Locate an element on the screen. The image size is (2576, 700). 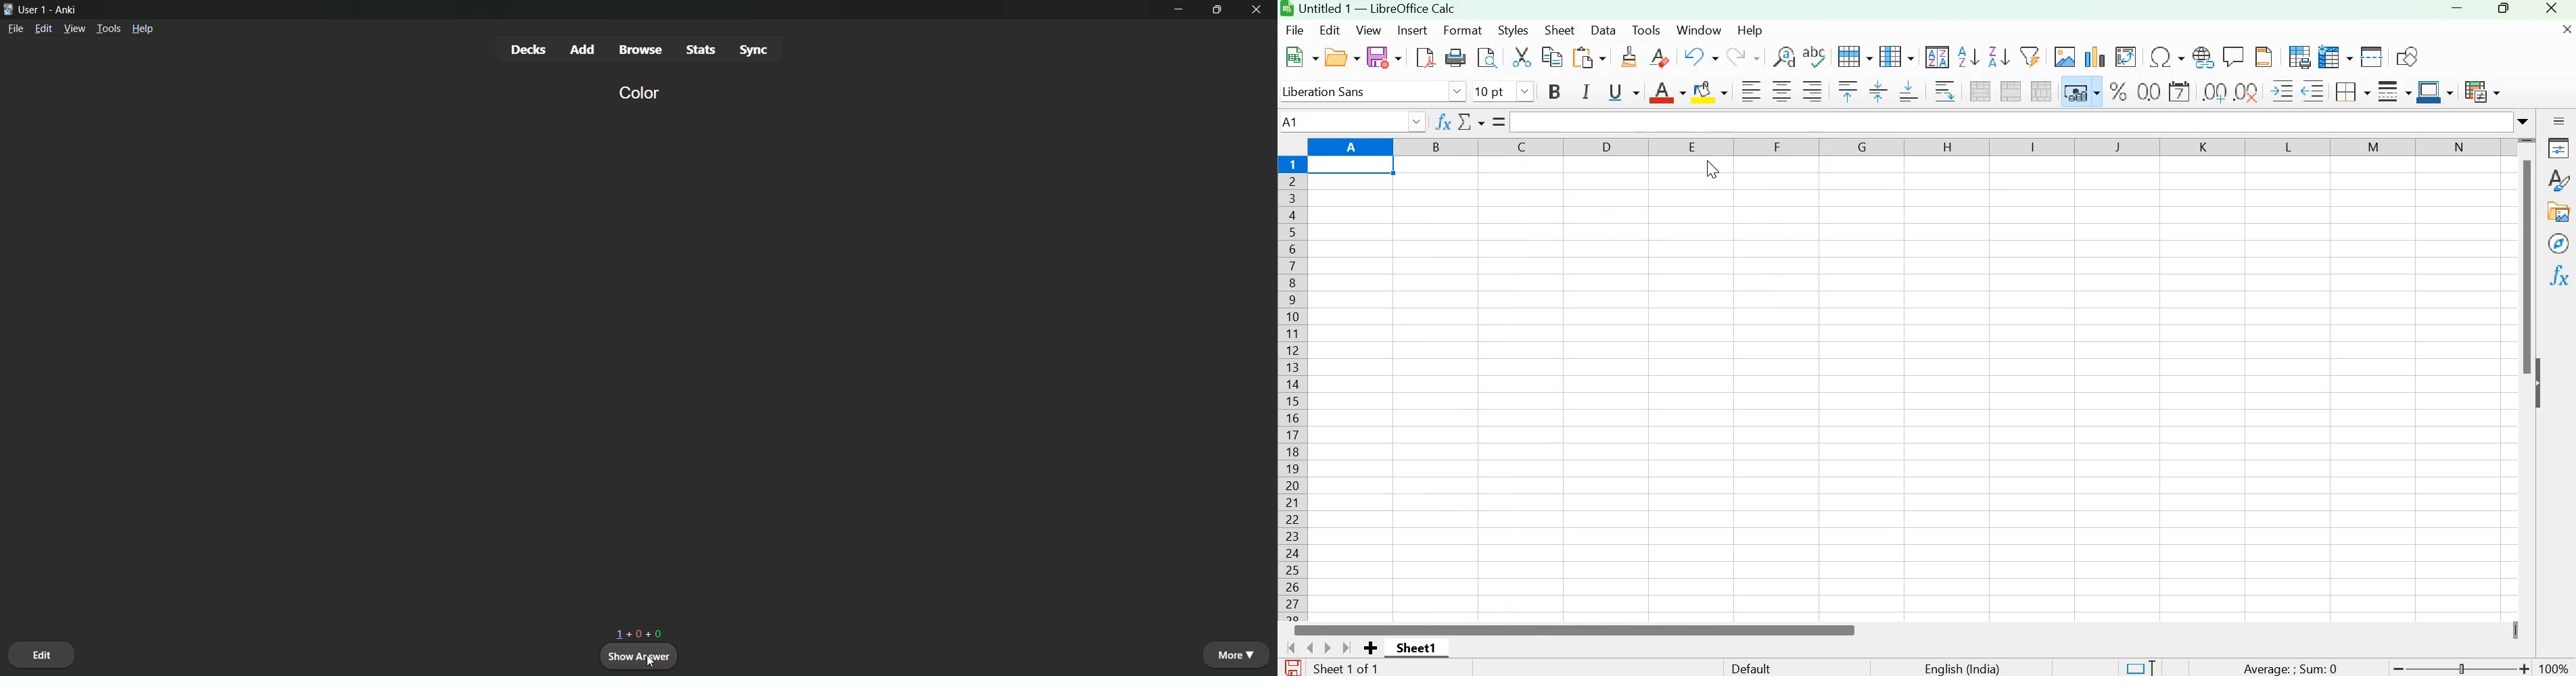
Freeze rows and columns is located at coordinates (2336, 57).